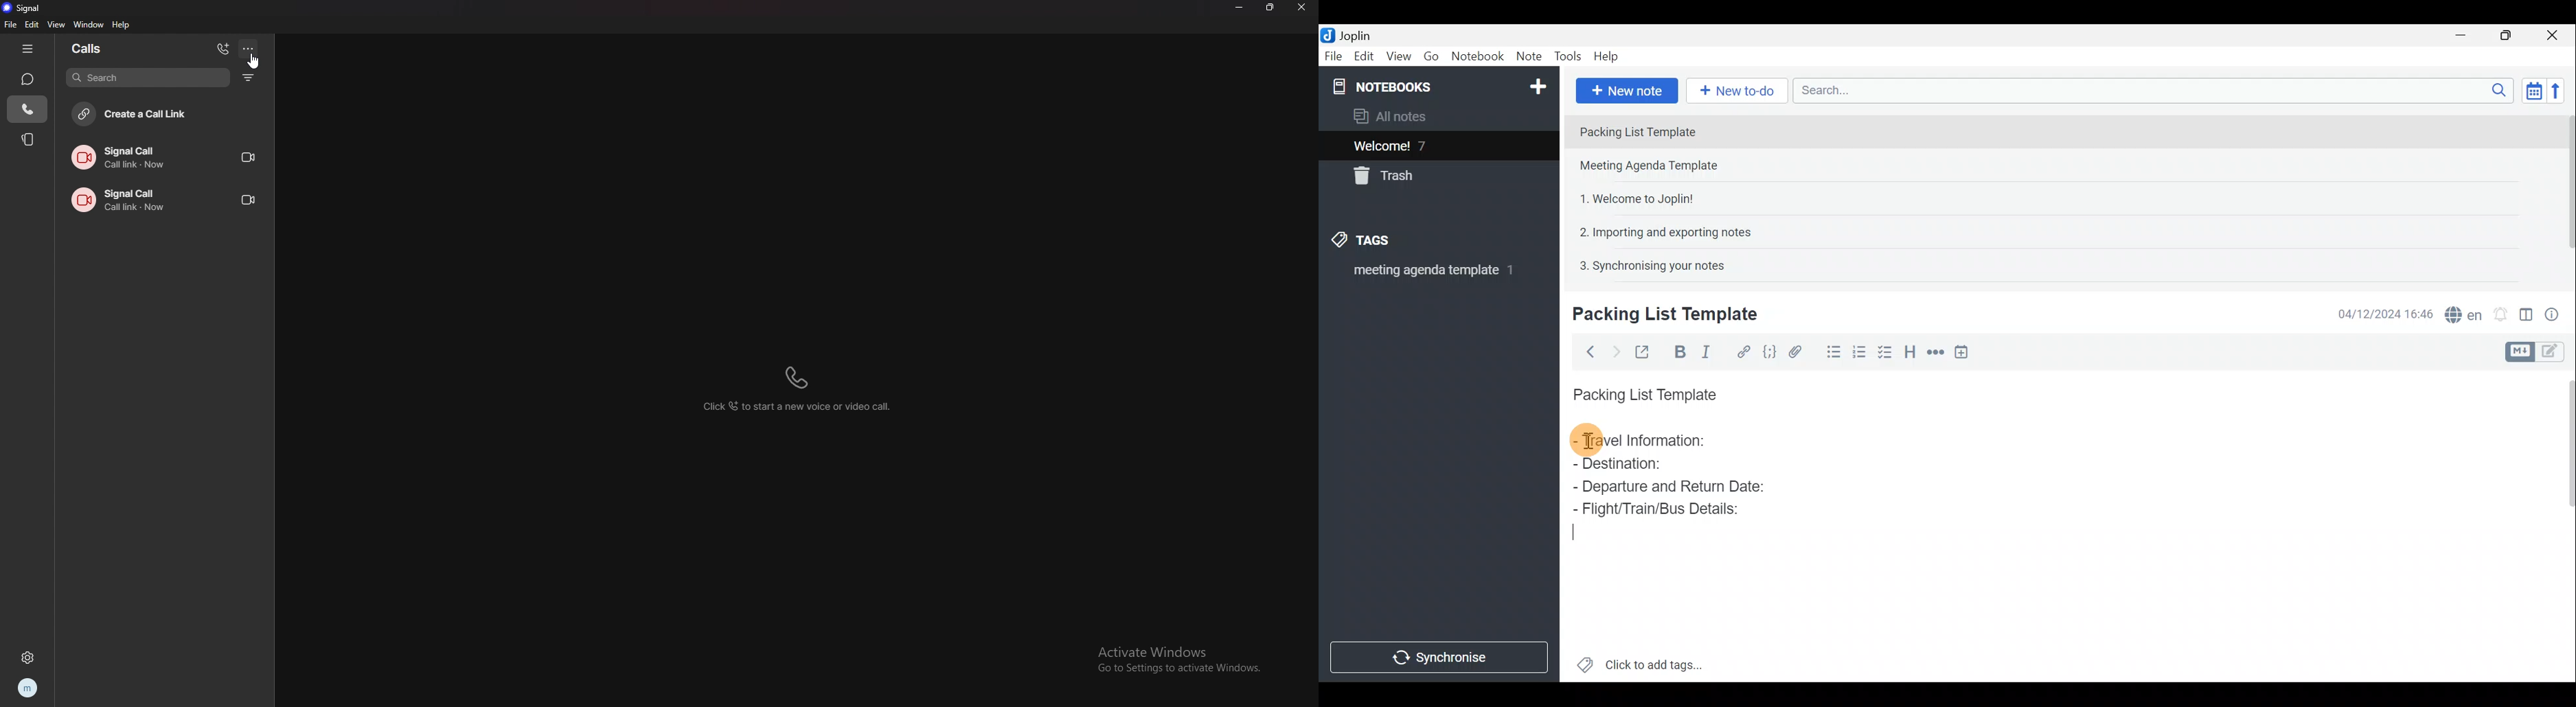 Image resolution: width=2576 pixels, height=728 pixels. Describe the element at coordinates (1588, 537) in the screenshot. I see `Cursor` at that location.